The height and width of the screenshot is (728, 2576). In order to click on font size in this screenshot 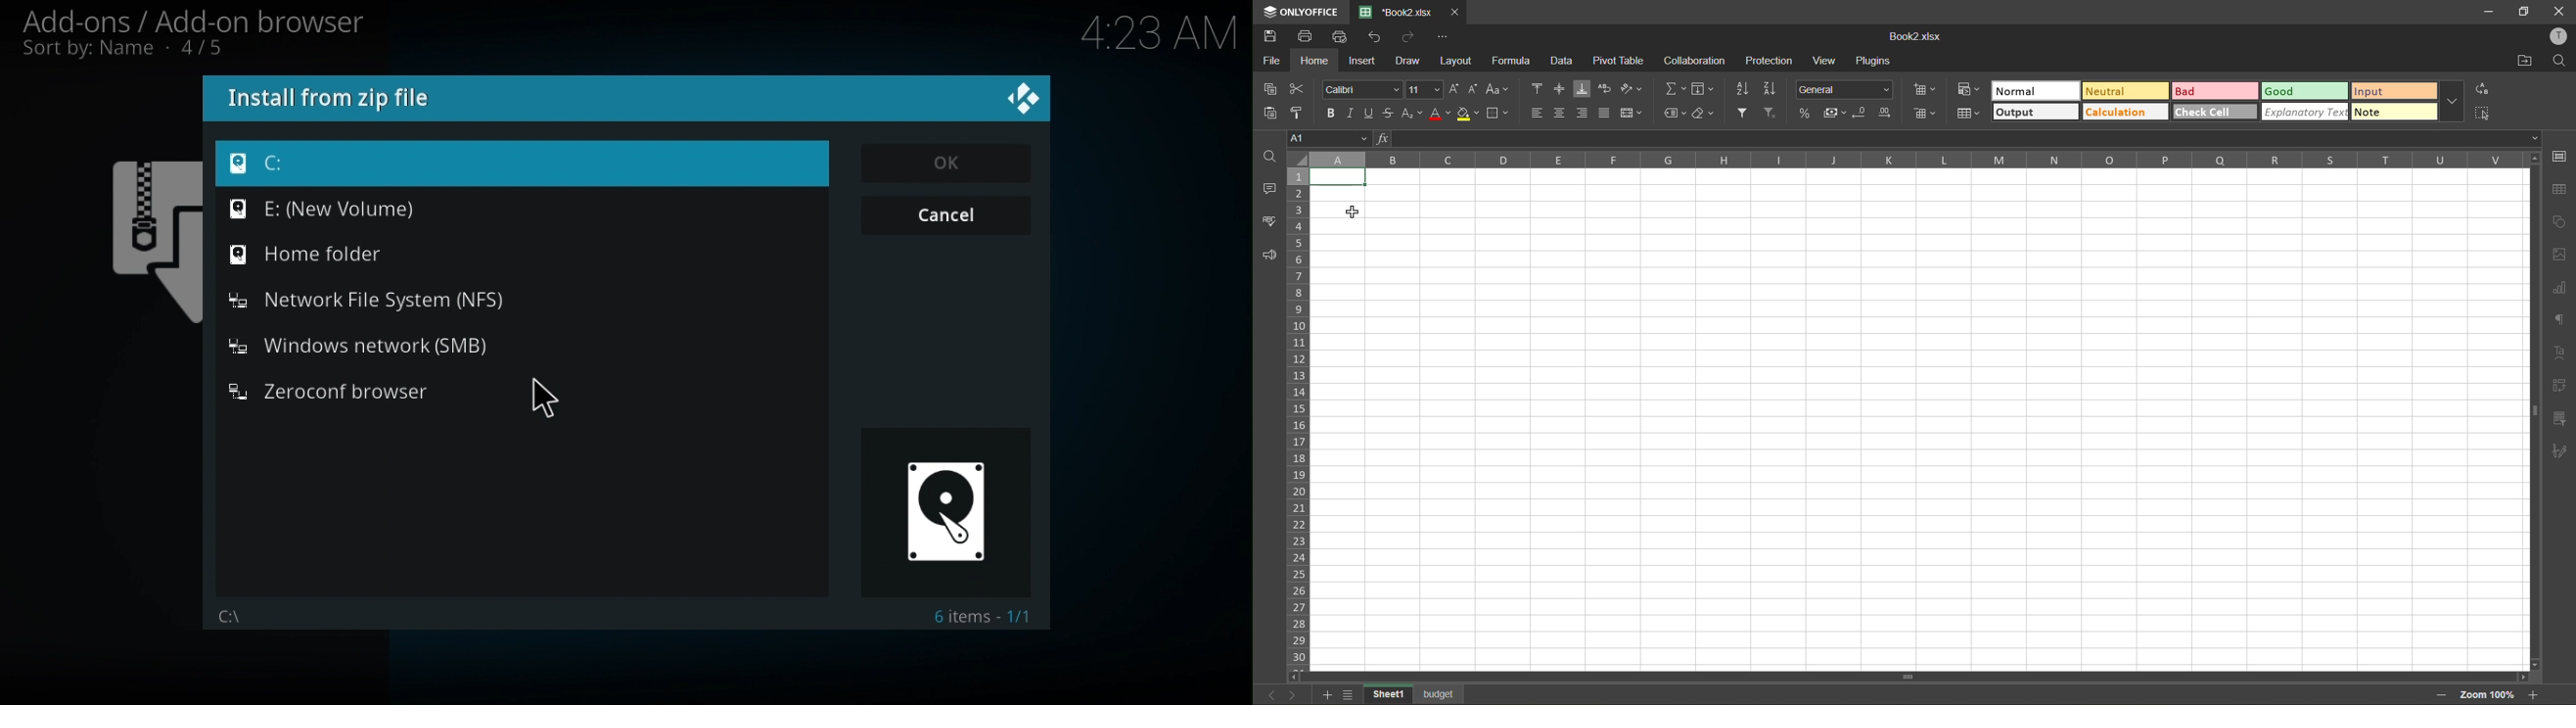, I will do `click(1423, 90)`.